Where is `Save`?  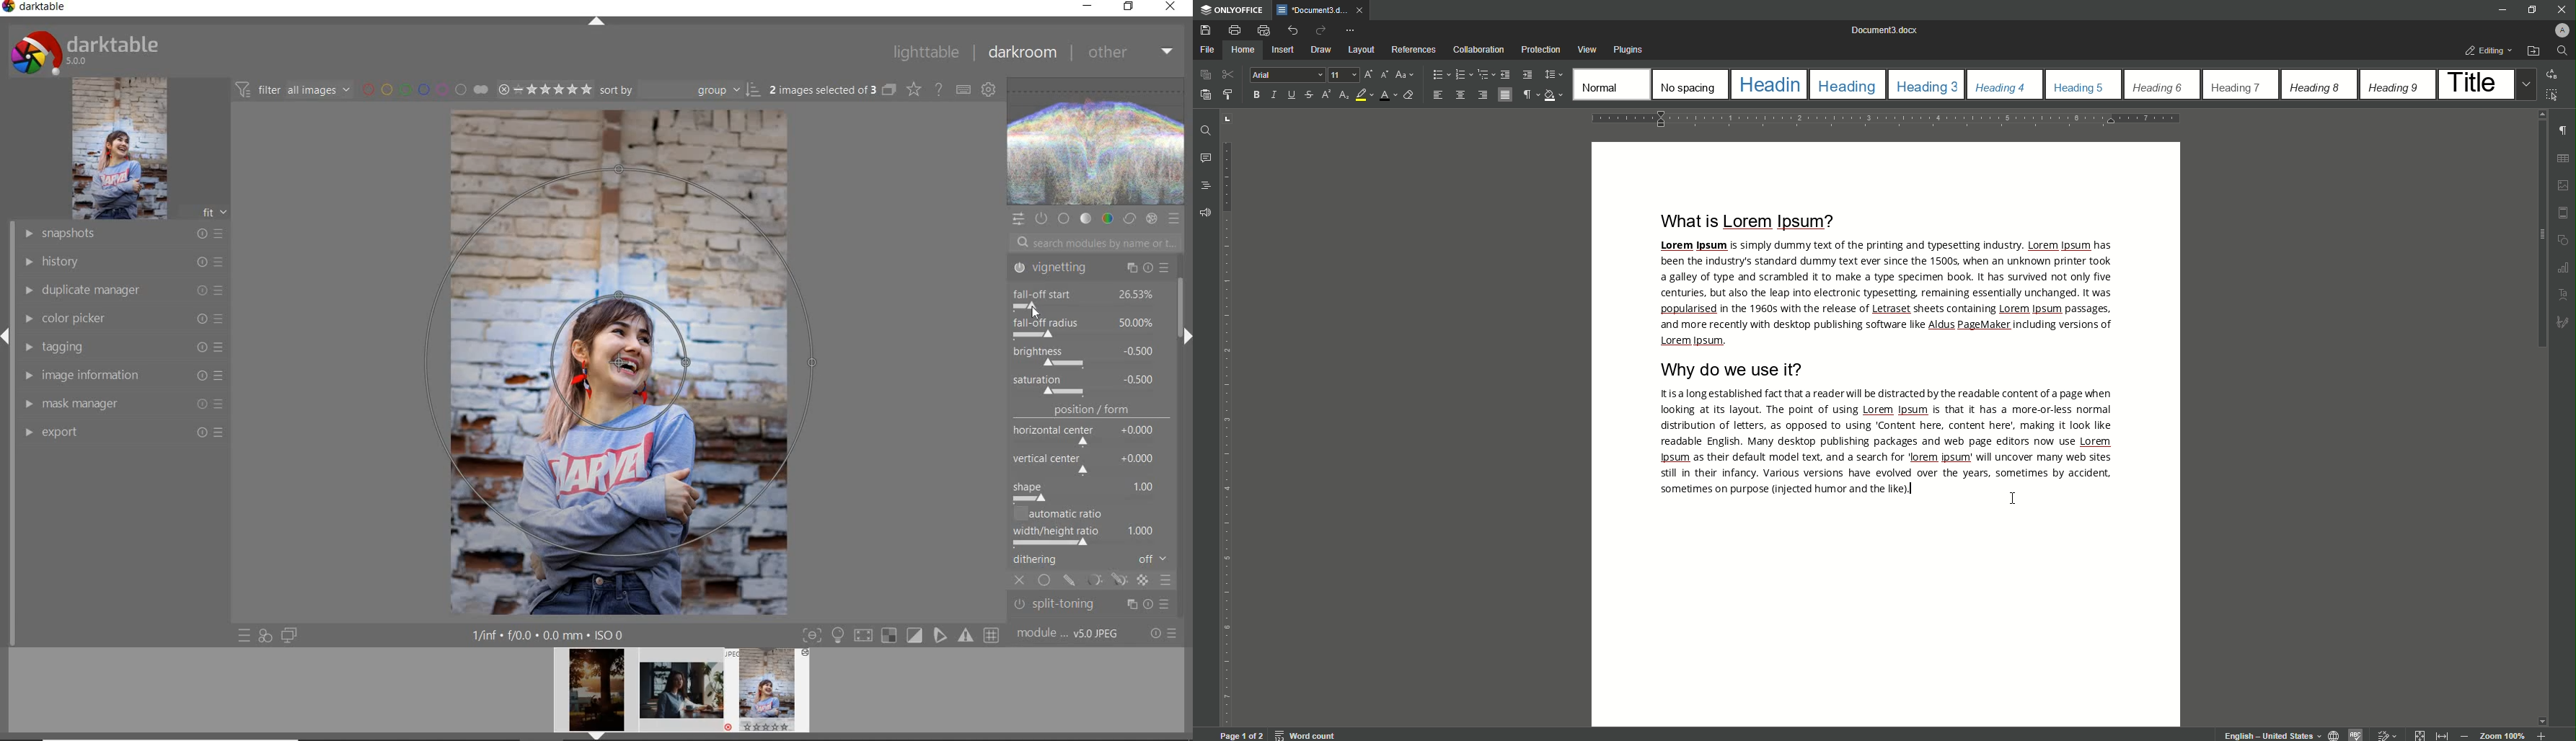
Save is located at coordinates (1207, 30).